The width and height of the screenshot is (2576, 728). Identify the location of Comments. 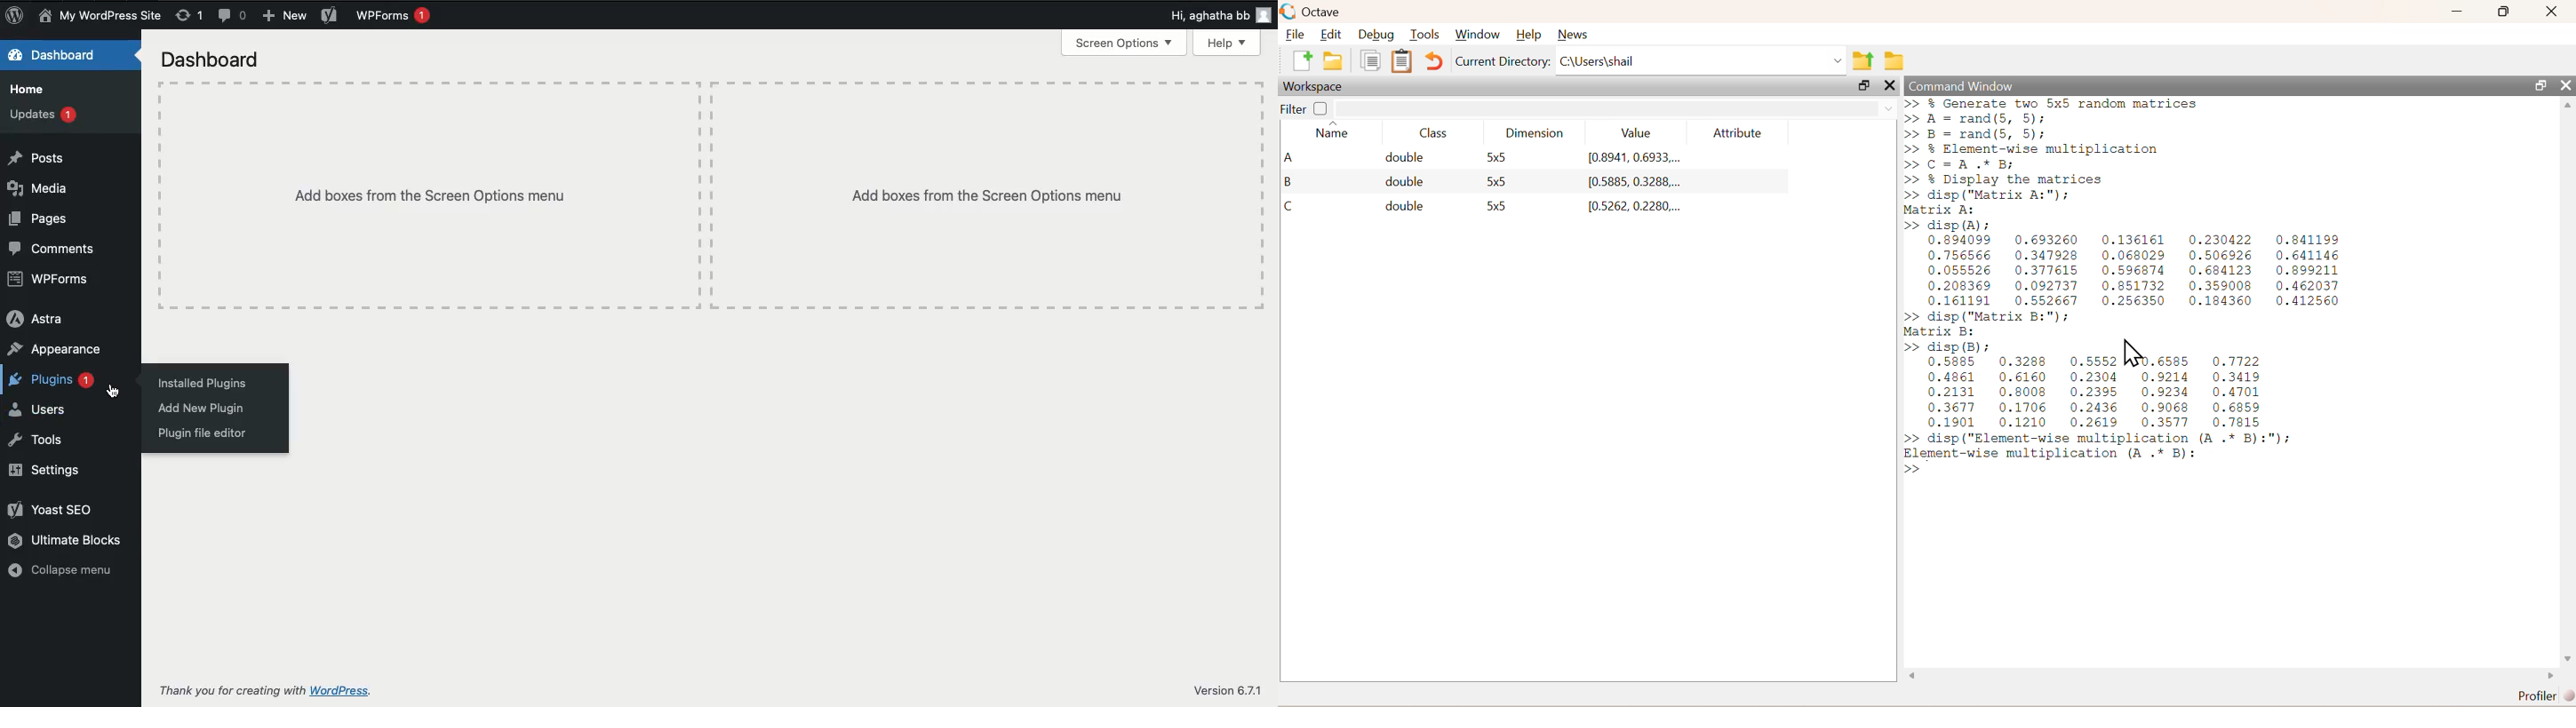
(232, 15).